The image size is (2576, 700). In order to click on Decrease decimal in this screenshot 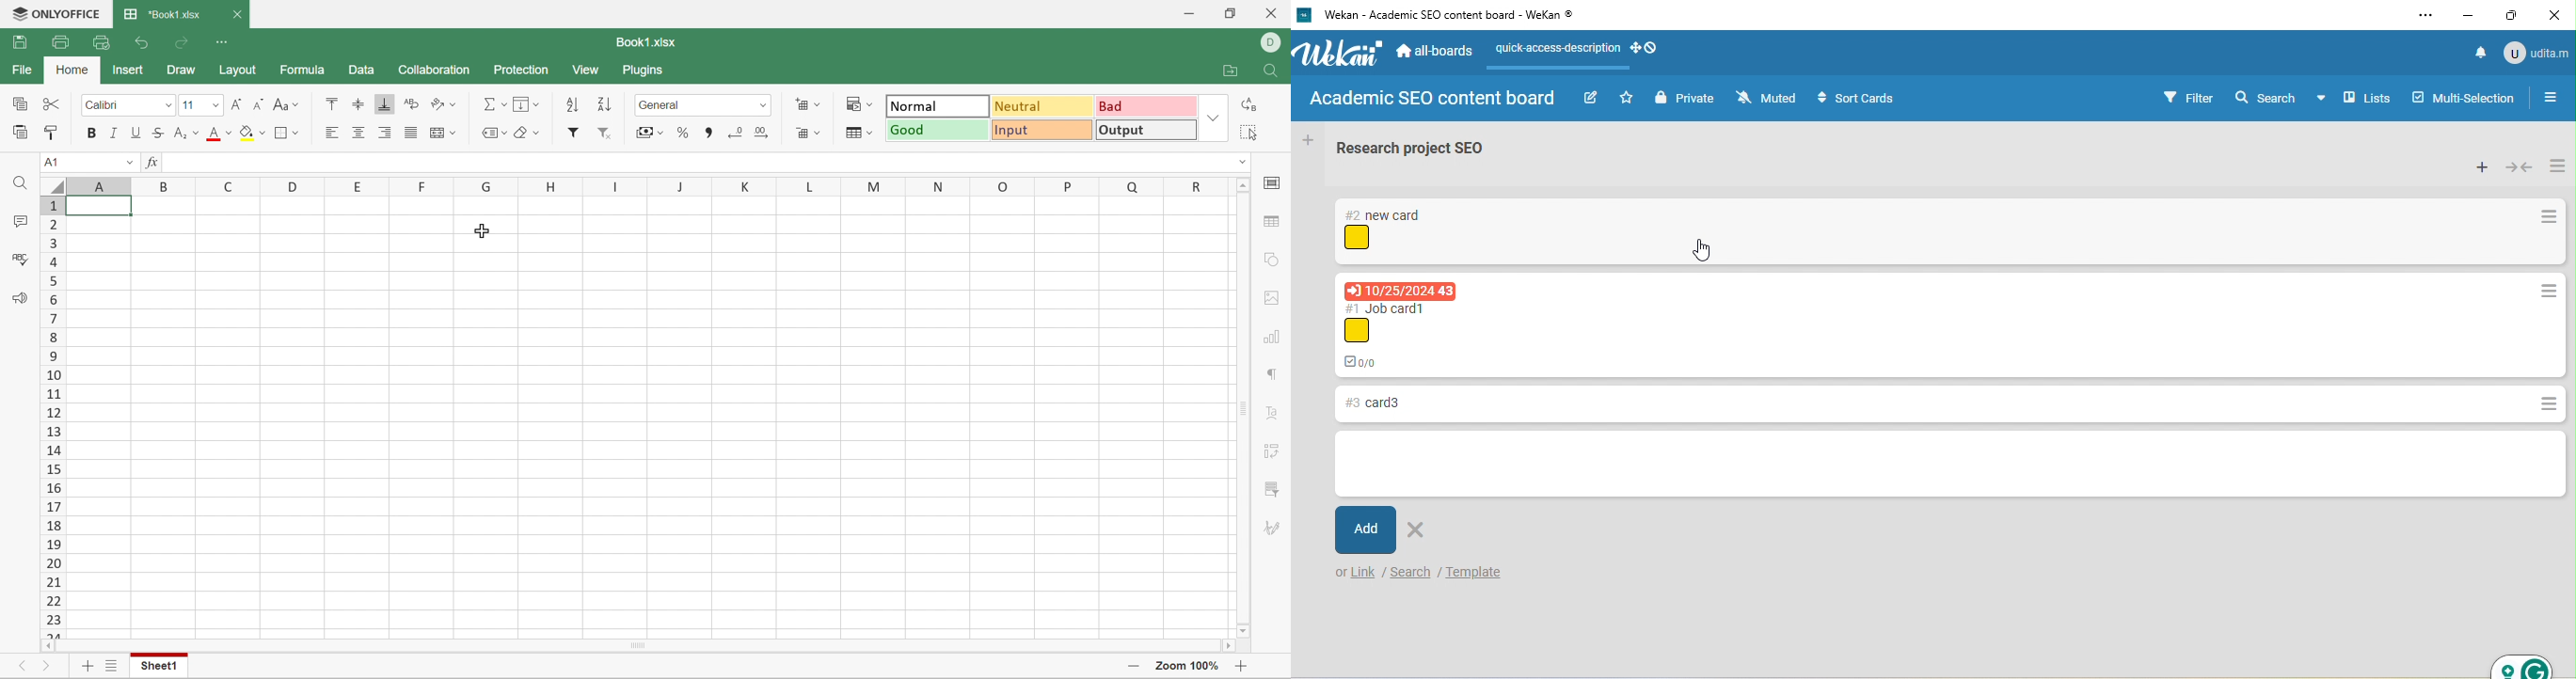, I will do `click(735, 132)`.